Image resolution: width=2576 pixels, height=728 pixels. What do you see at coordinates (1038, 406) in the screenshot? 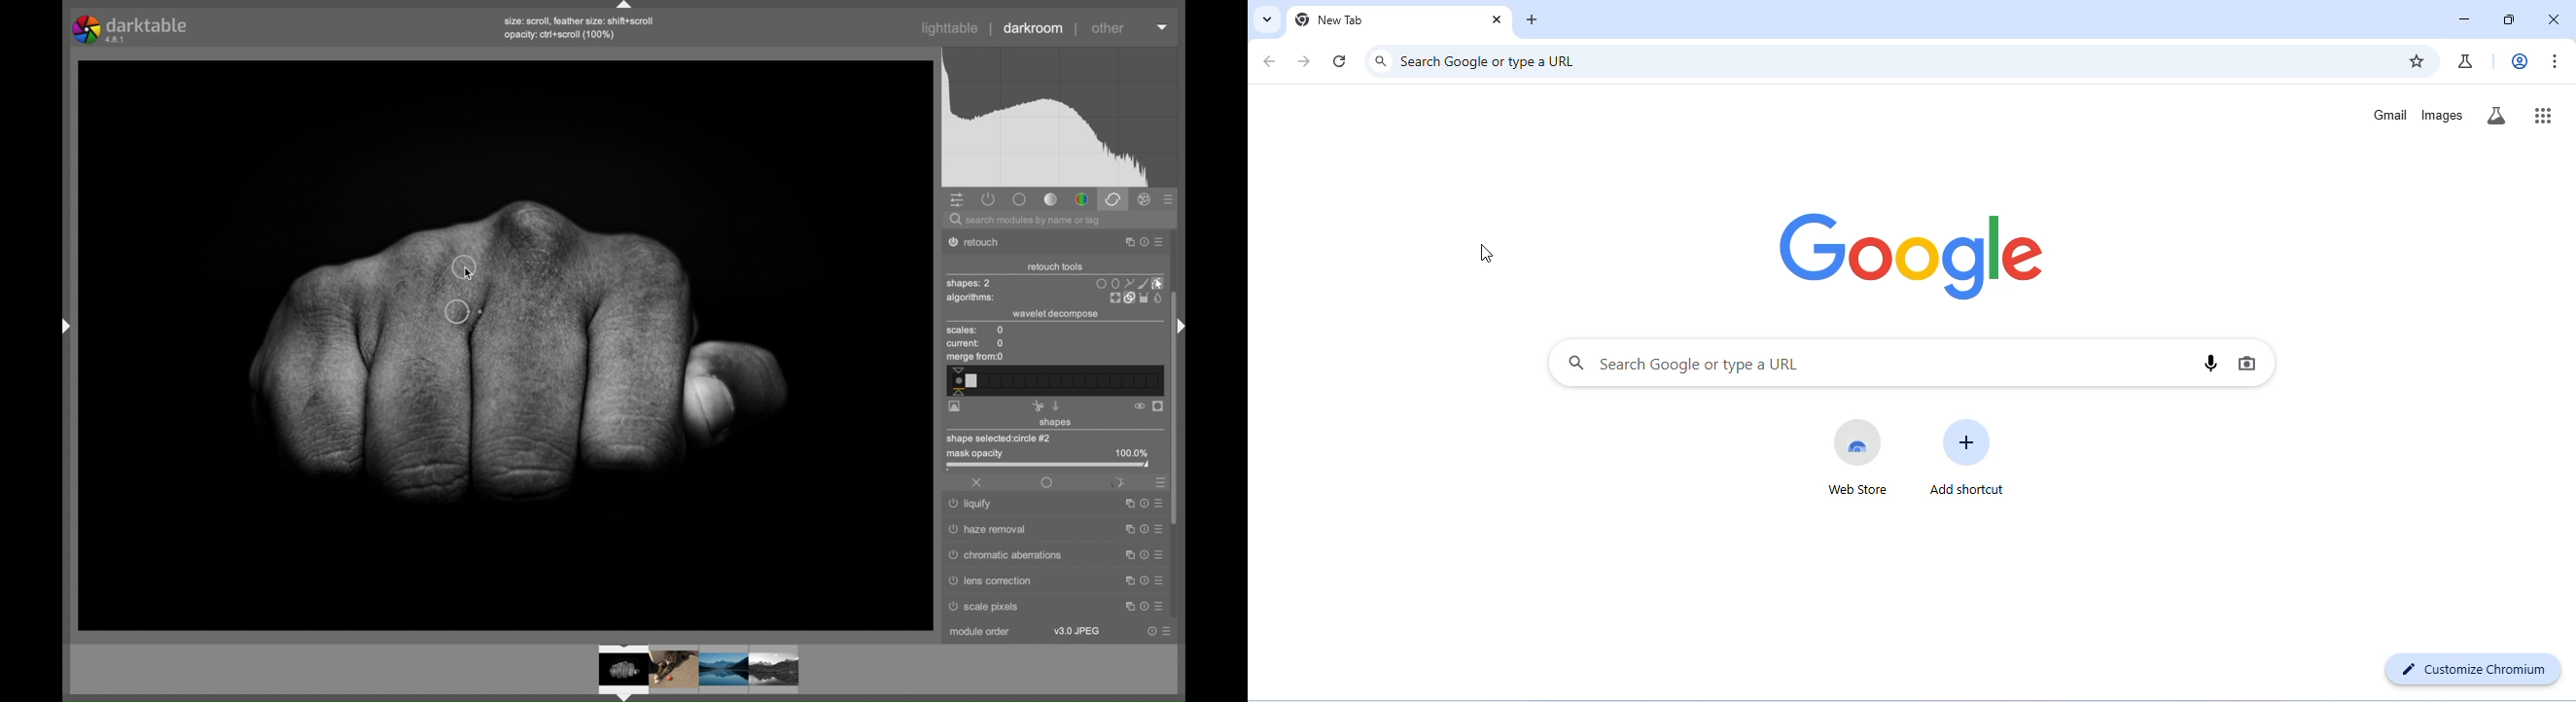
I see `cut` at bounding box center [1038, 406].